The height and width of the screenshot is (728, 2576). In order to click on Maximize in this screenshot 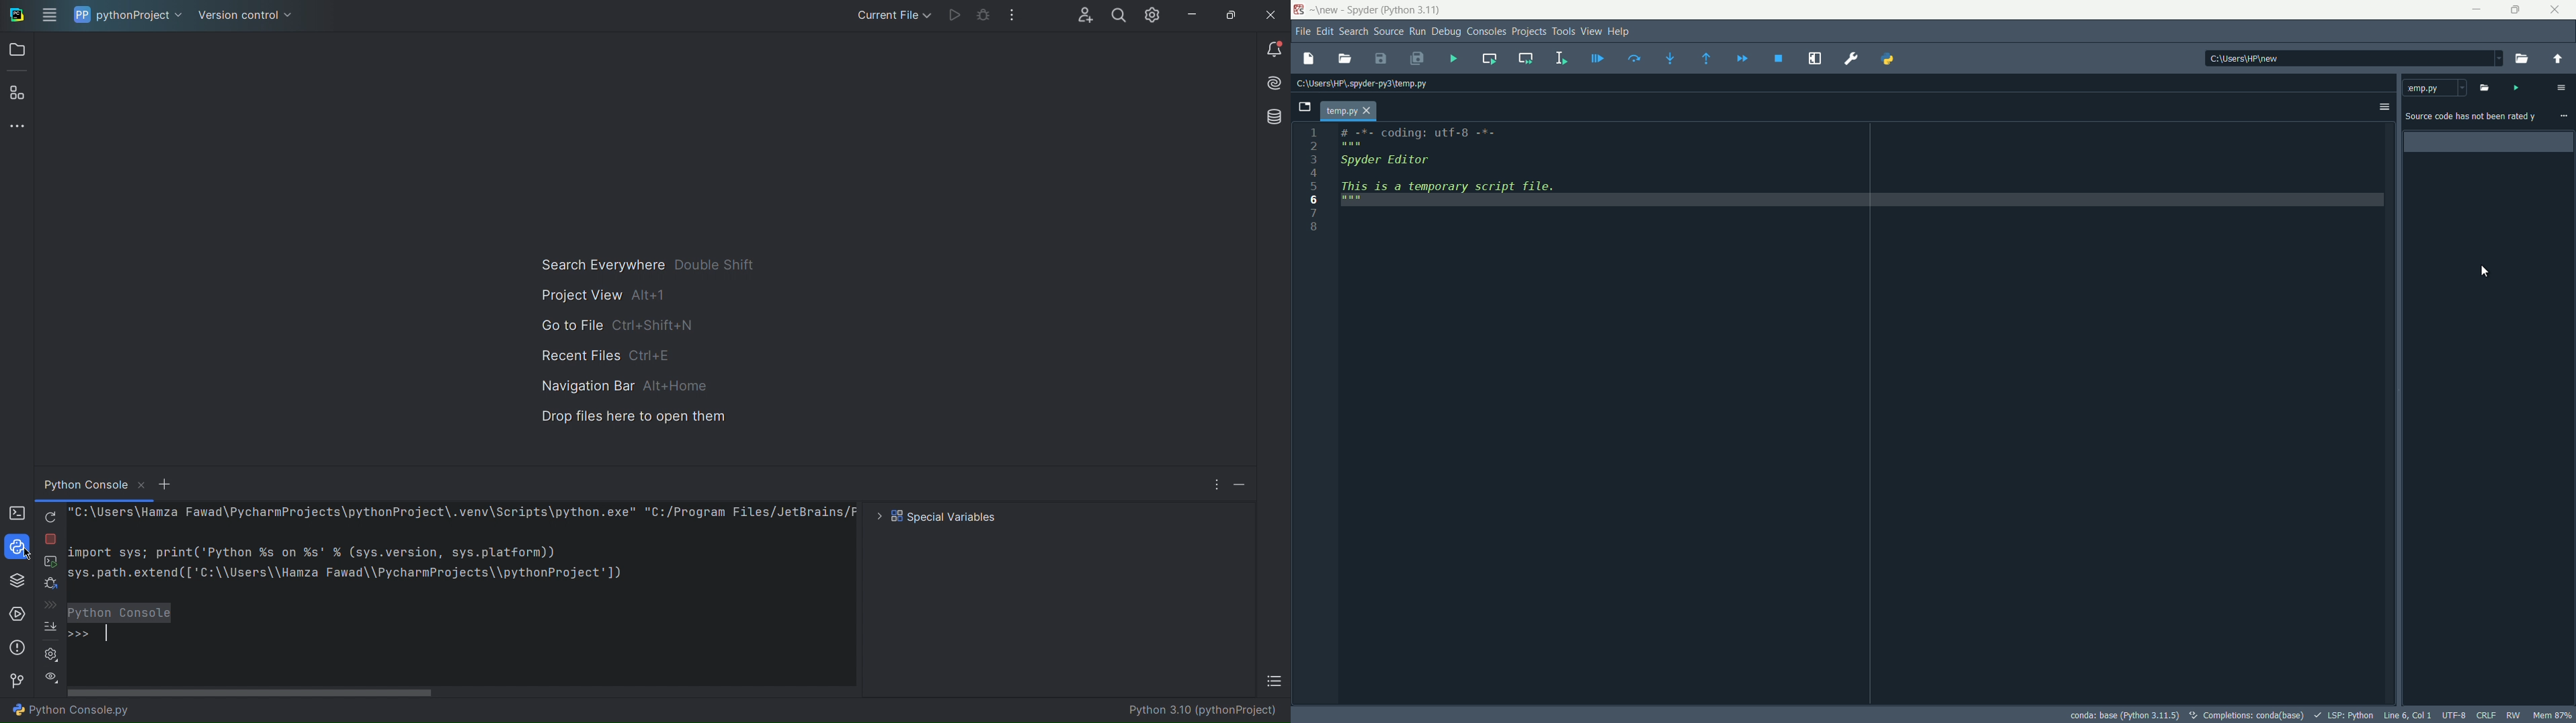, I will do `click(1230, 14)`.